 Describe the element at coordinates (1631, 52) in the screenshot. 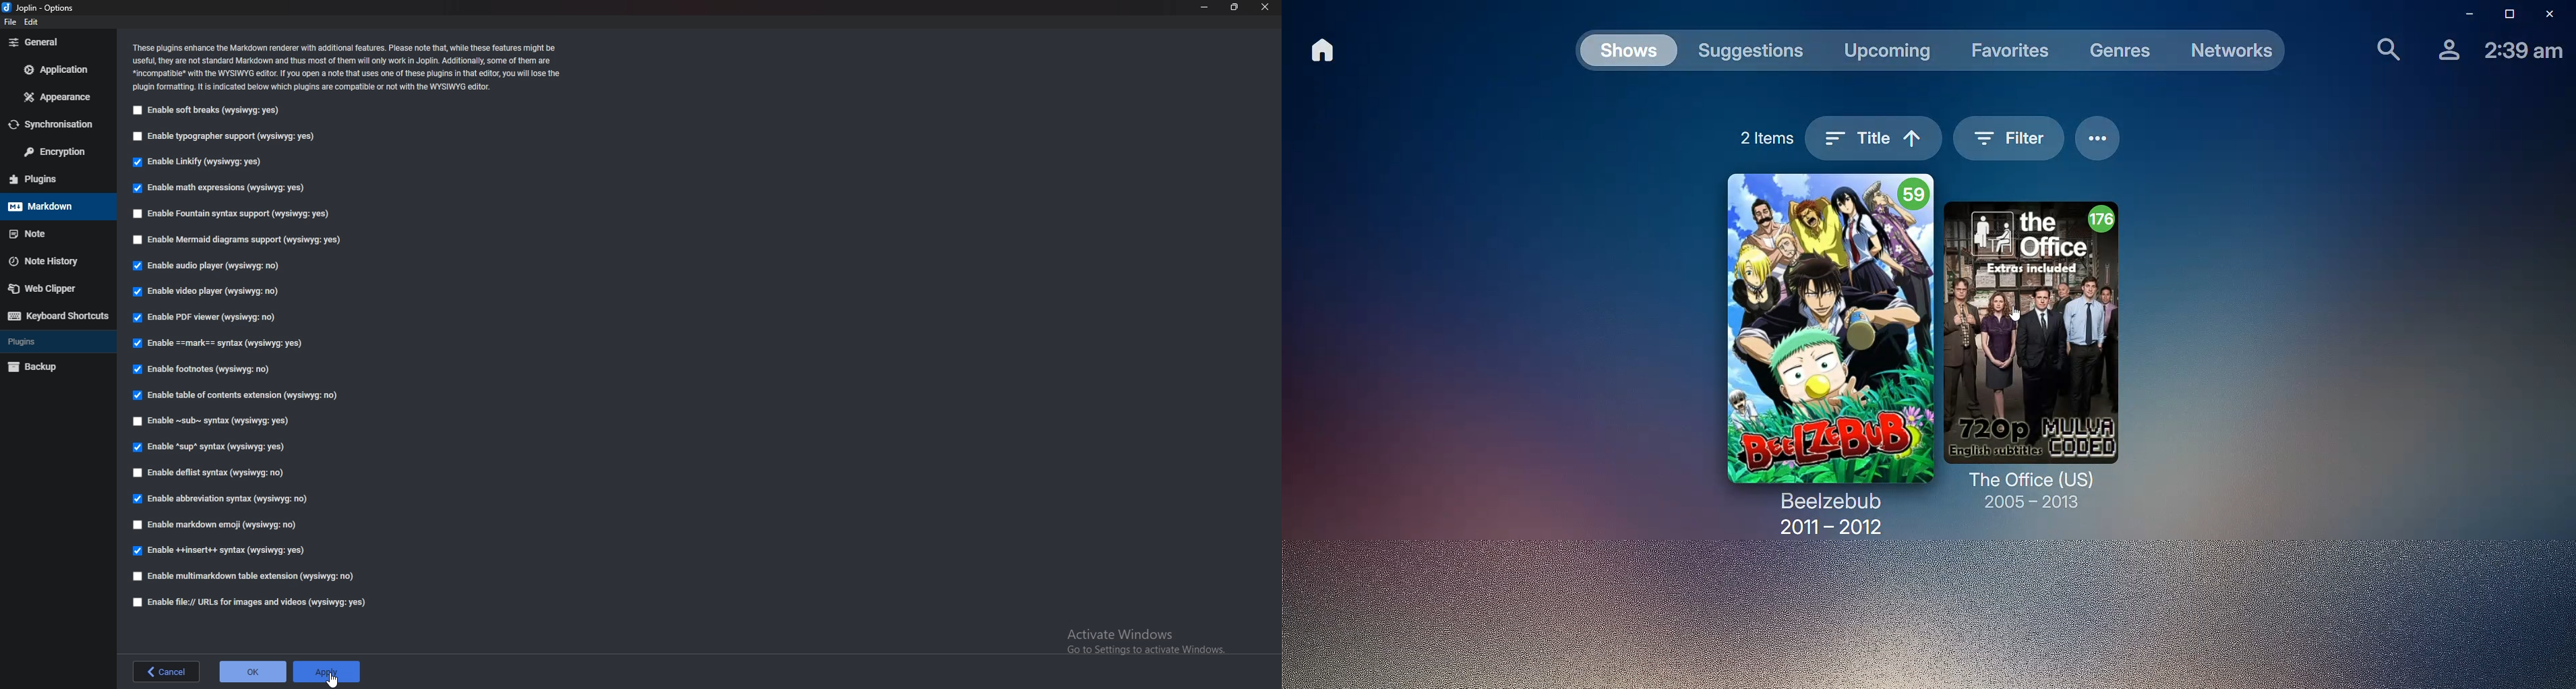

I see `Shows` at that location.